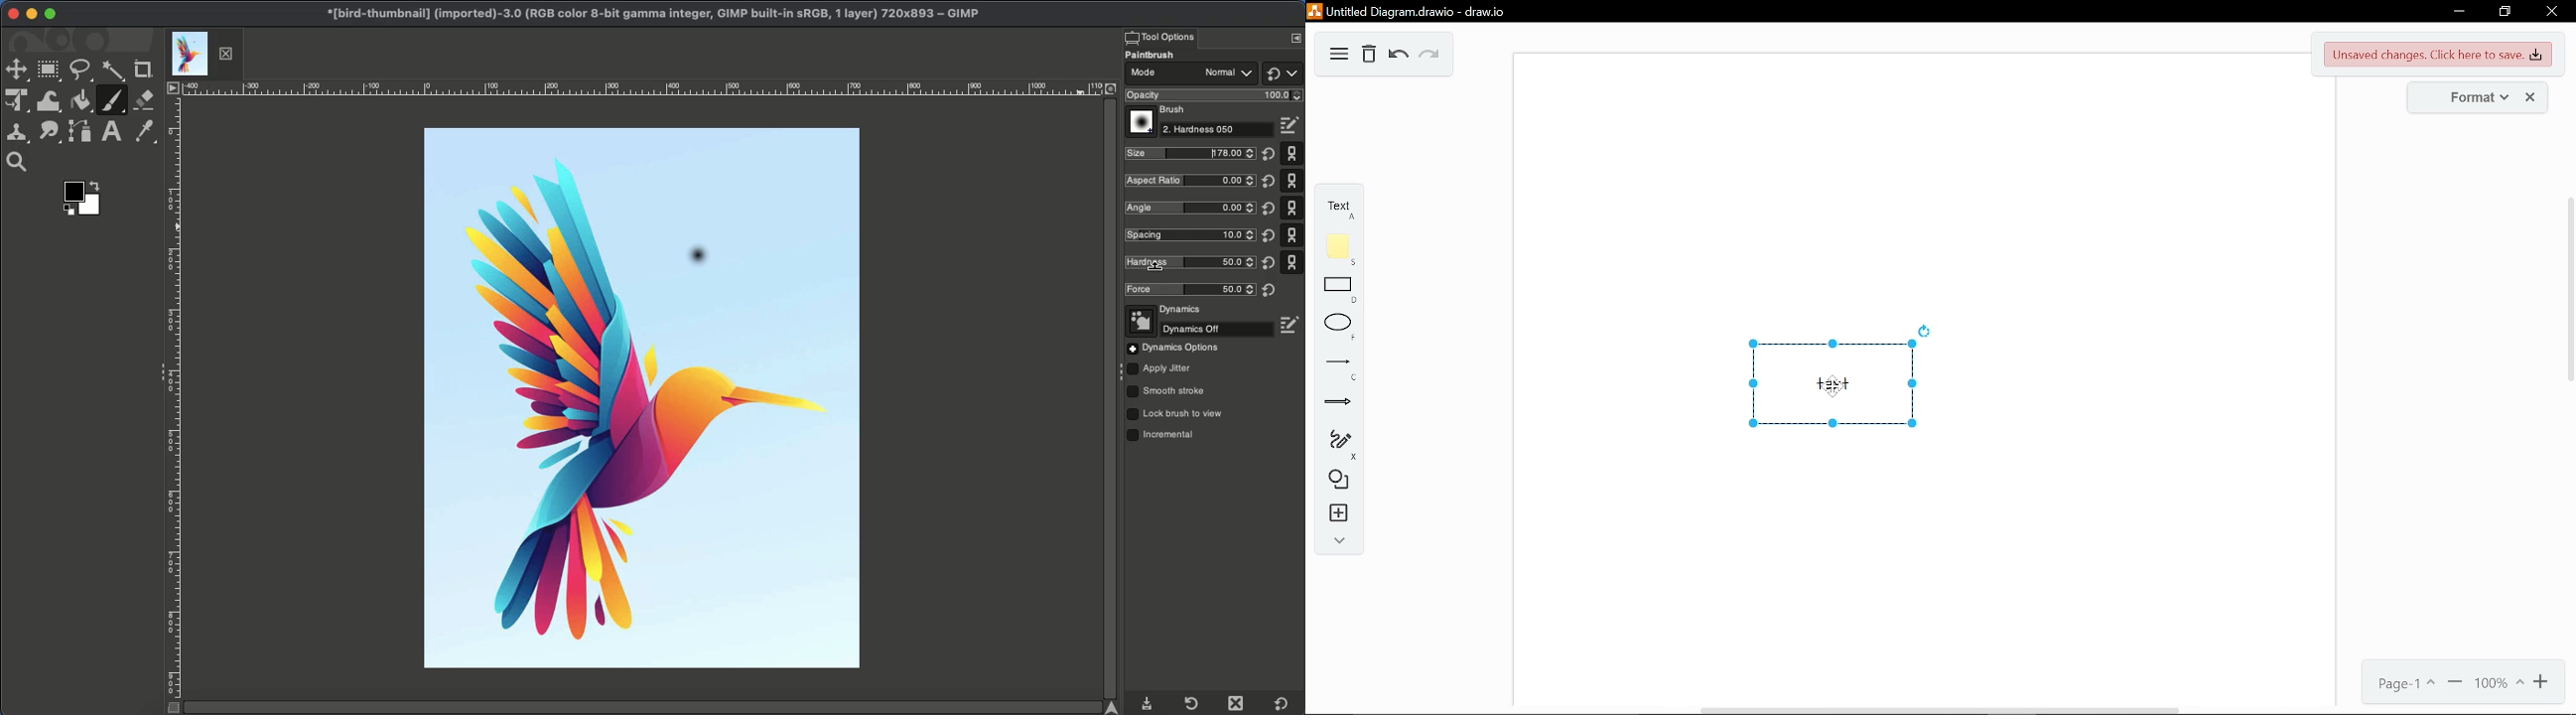  Describe the element at coordinates (1333, 446) in the screenshot. I see `freehand` at that location.